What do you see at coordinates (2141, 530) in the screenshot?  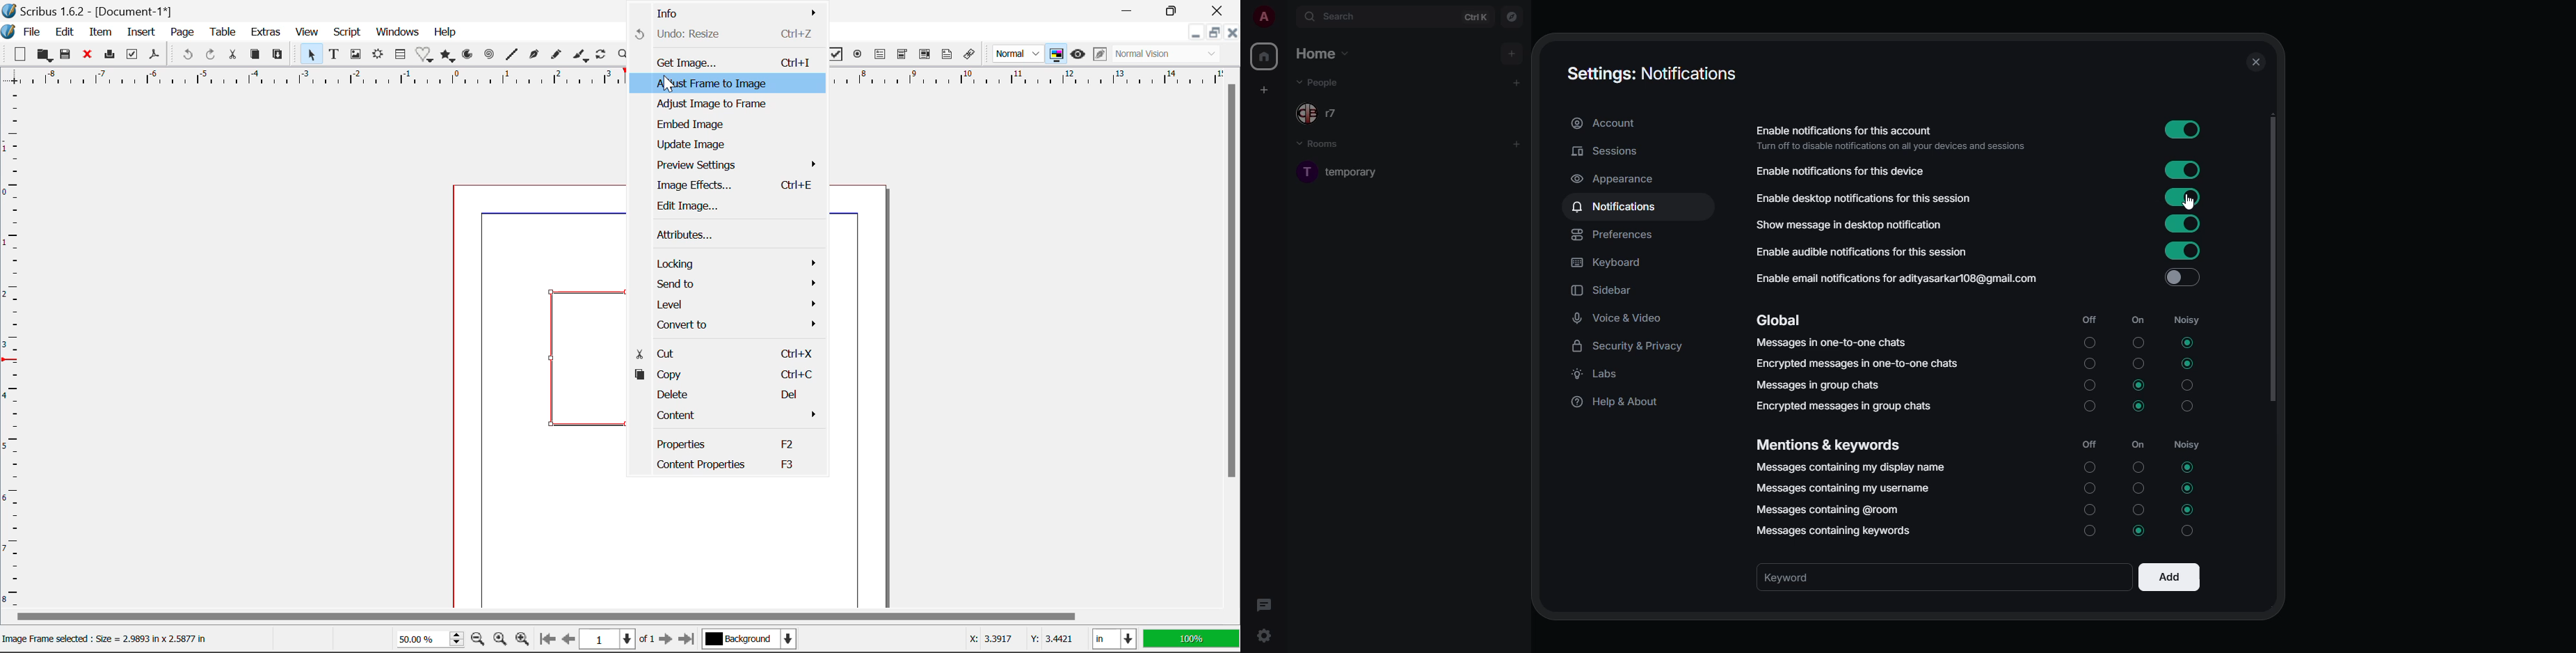 I see `selected` at bounding box center [2141, 530].